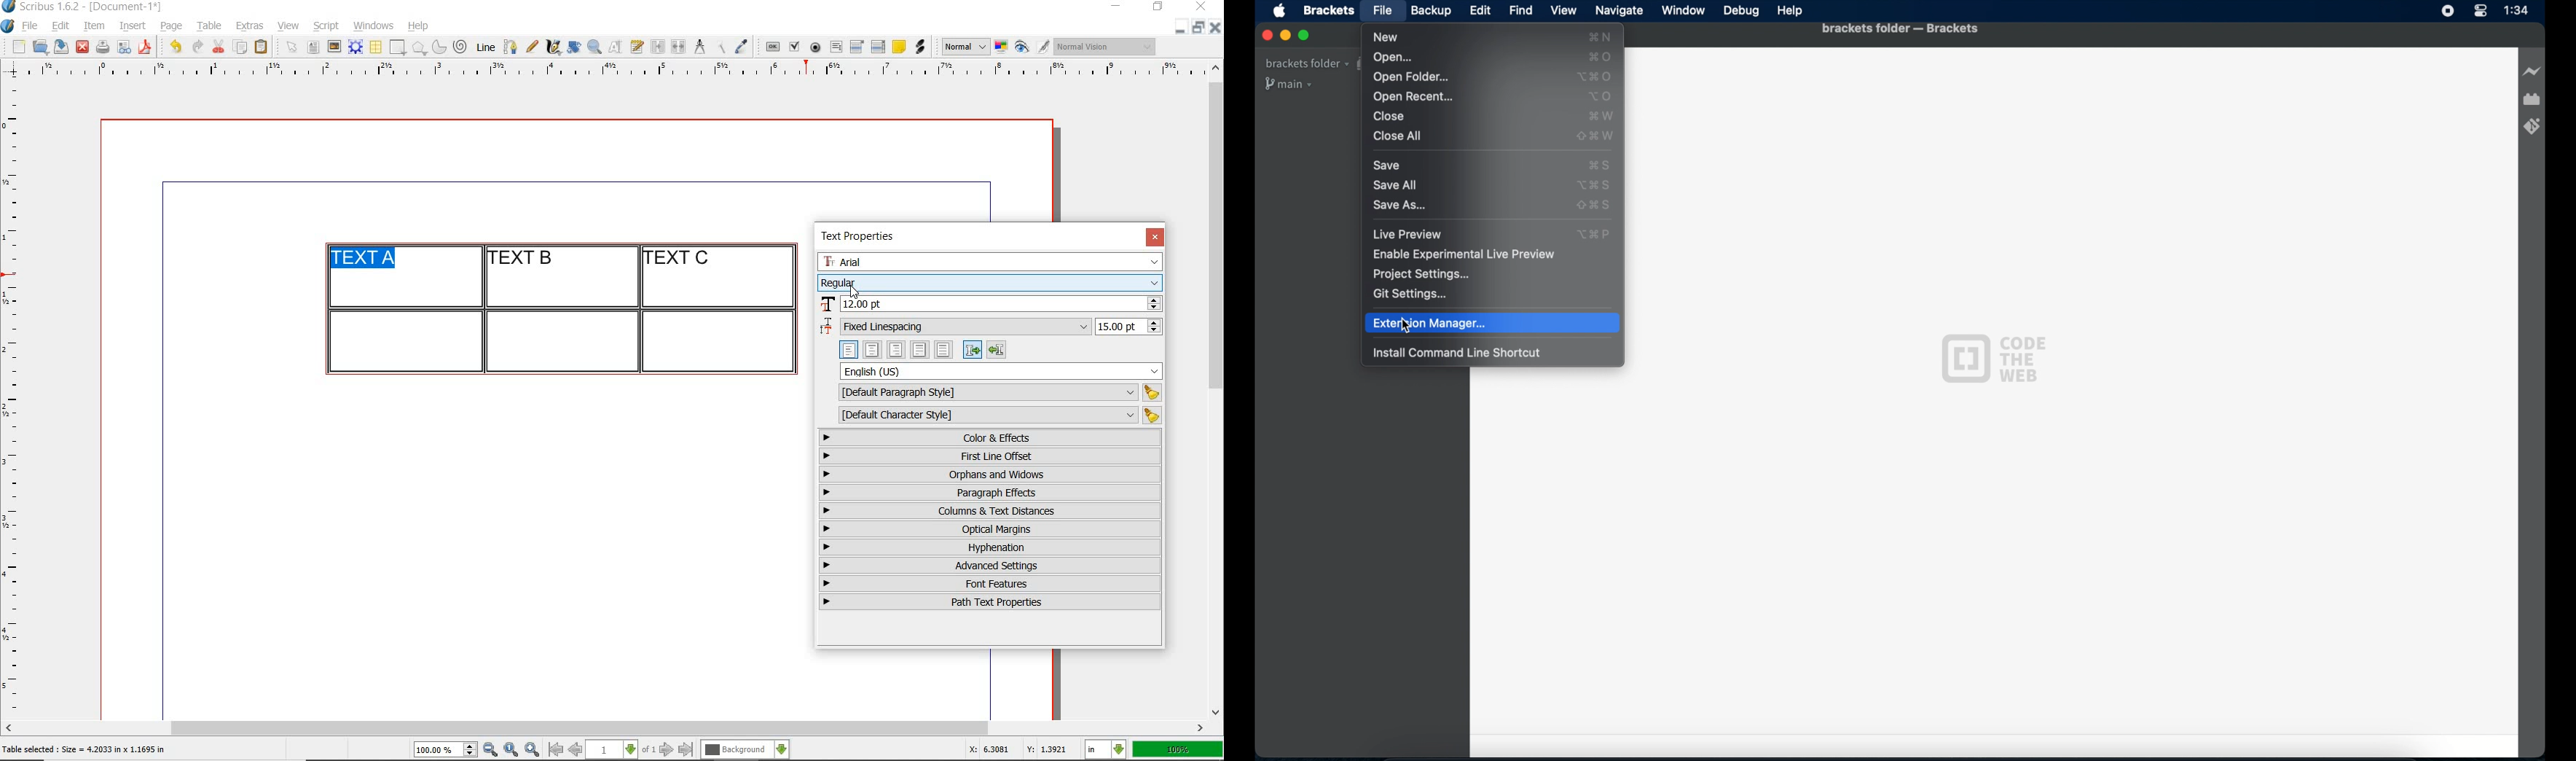  Describe the element at coordinates (965, 47) in the screenshot. I see `select image preview mode` at that location.